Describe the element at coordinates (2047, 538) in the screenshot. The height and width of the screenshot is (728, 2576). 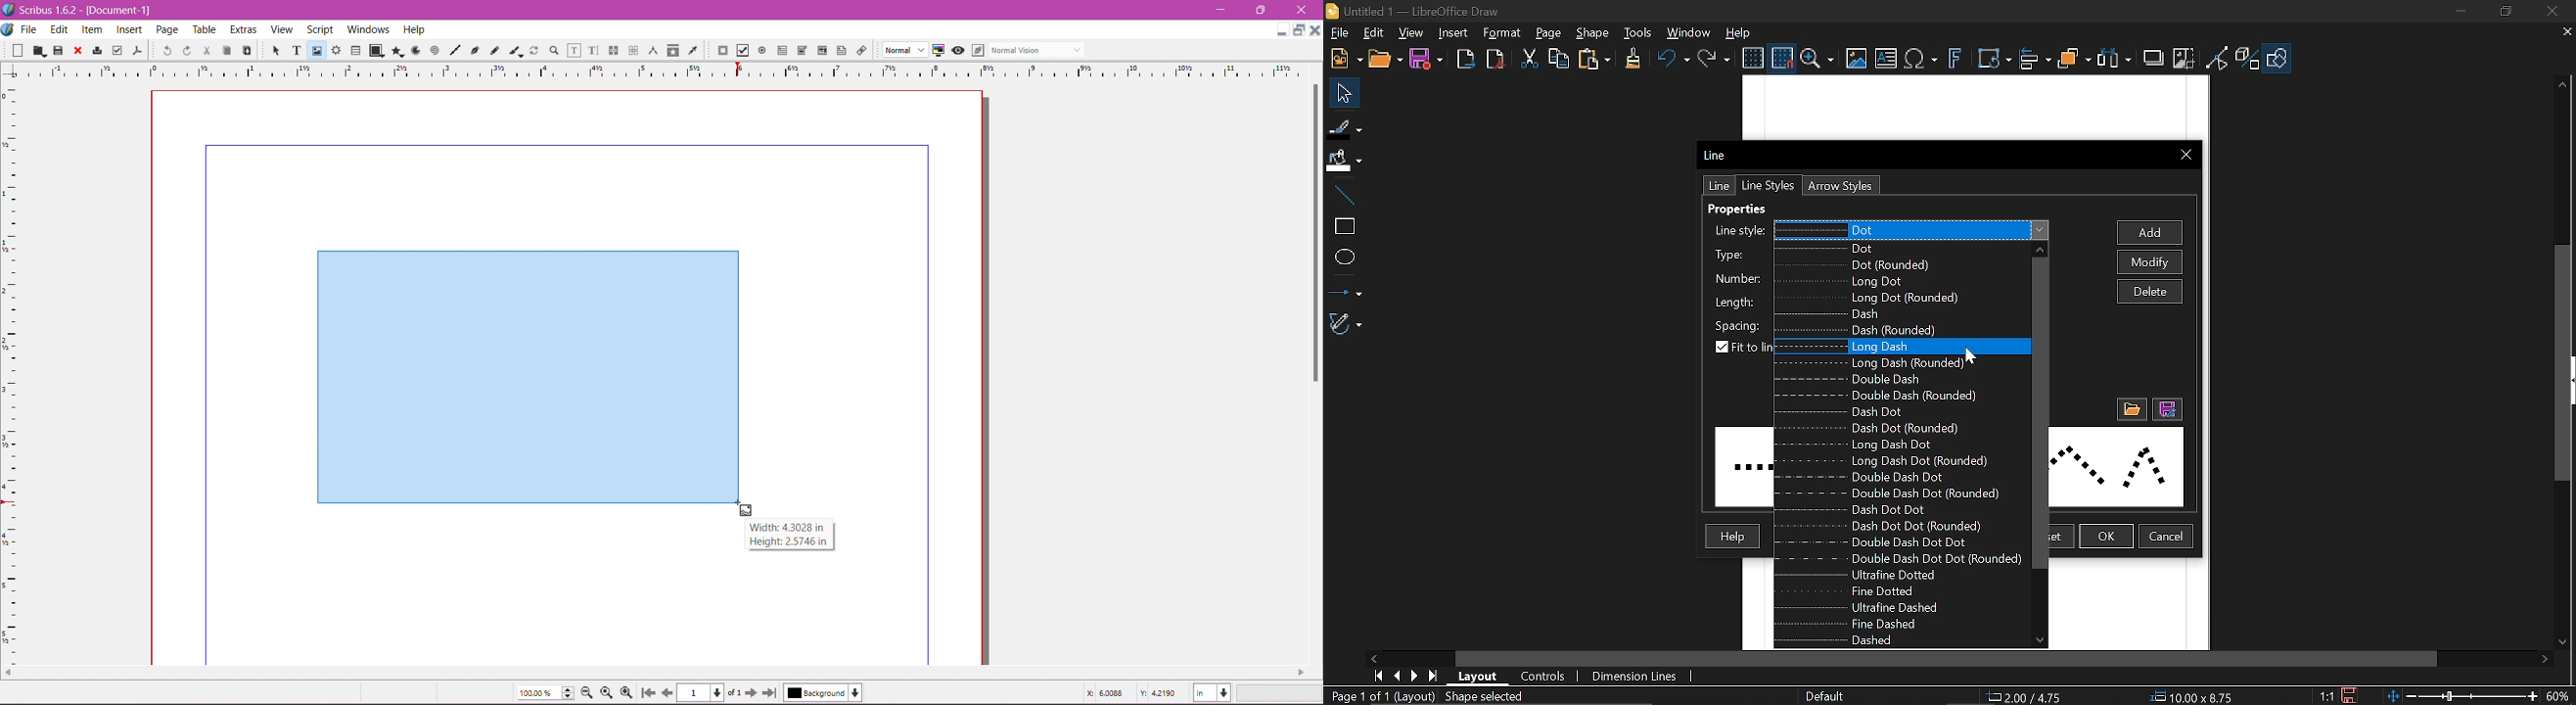
I see `Reset` at that location.